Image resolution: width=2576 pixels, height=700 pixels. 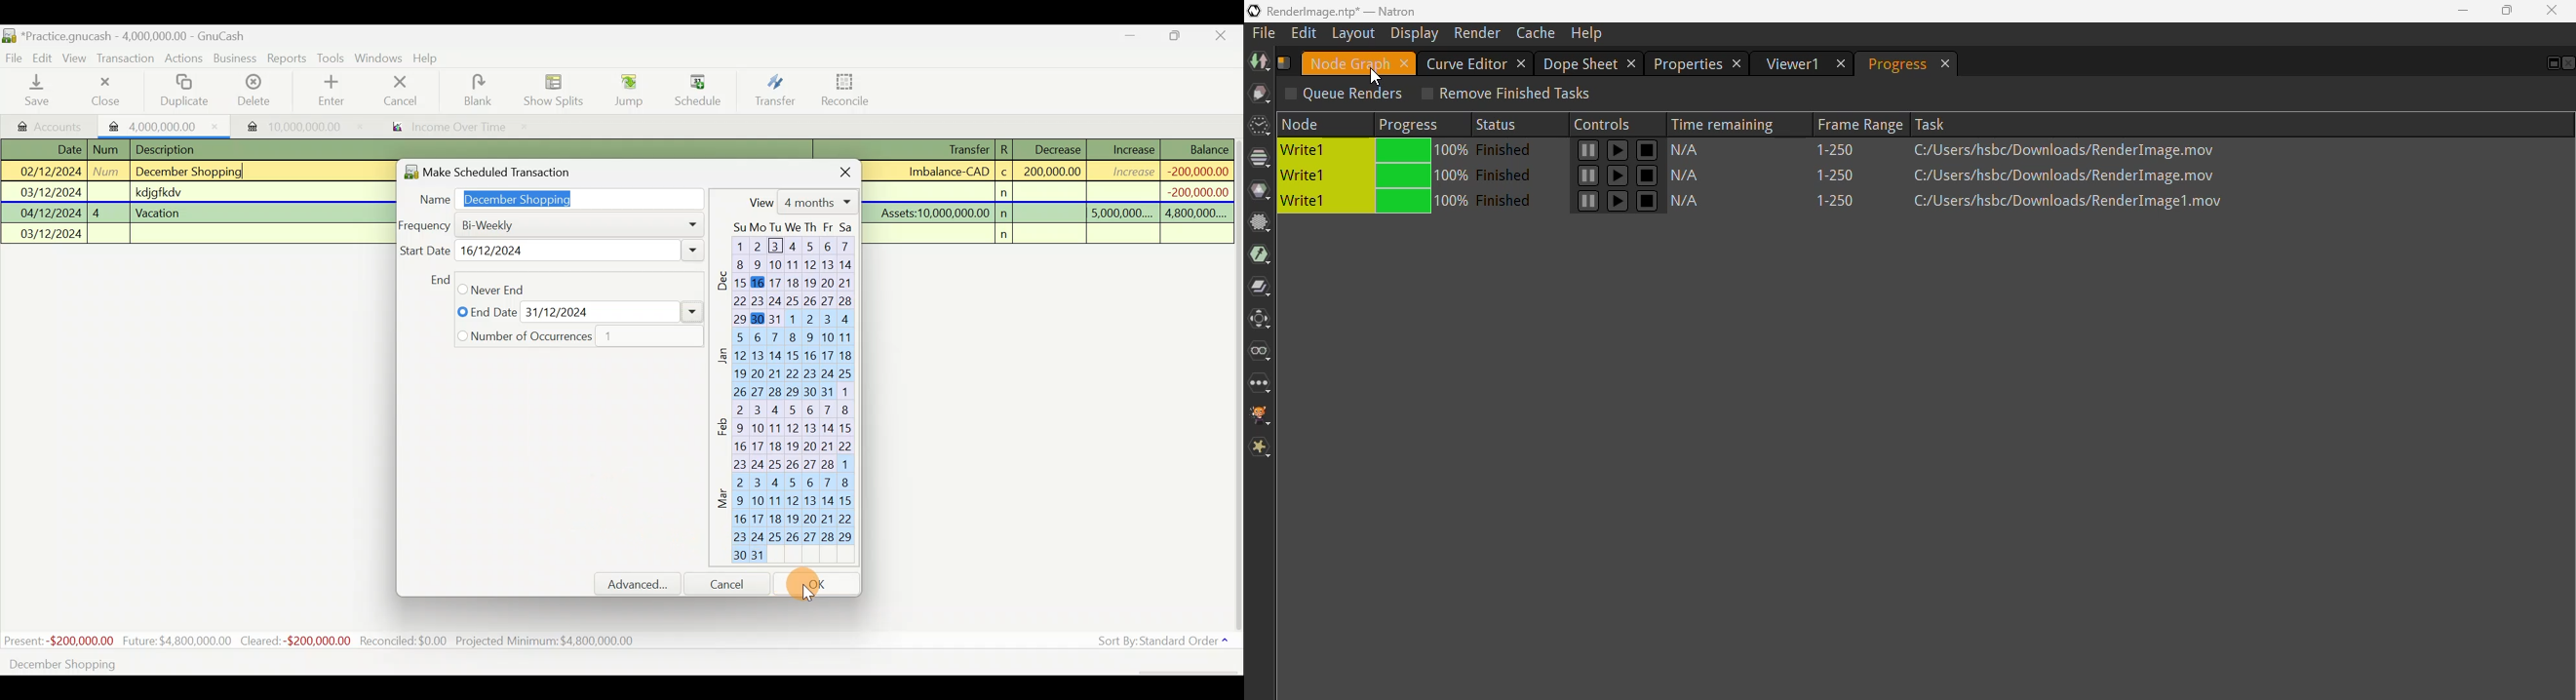 I want to click on Close, so click(x=104, y=91).